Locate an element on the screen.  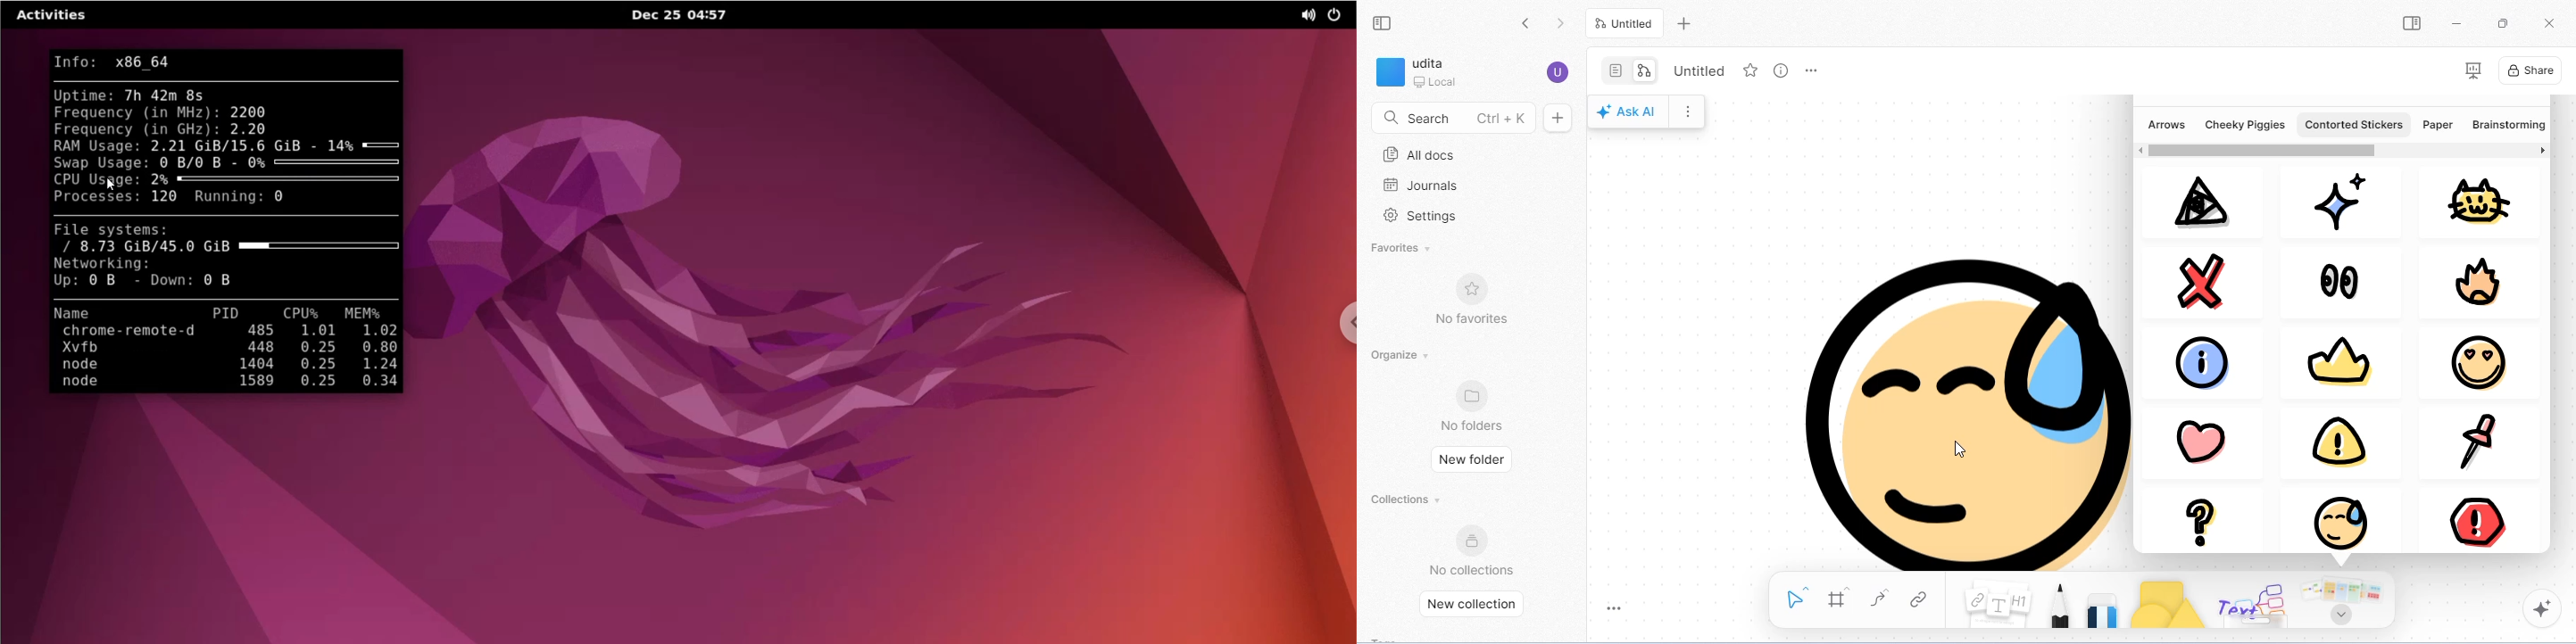
add favorite is located at coordinates (1751, 70).